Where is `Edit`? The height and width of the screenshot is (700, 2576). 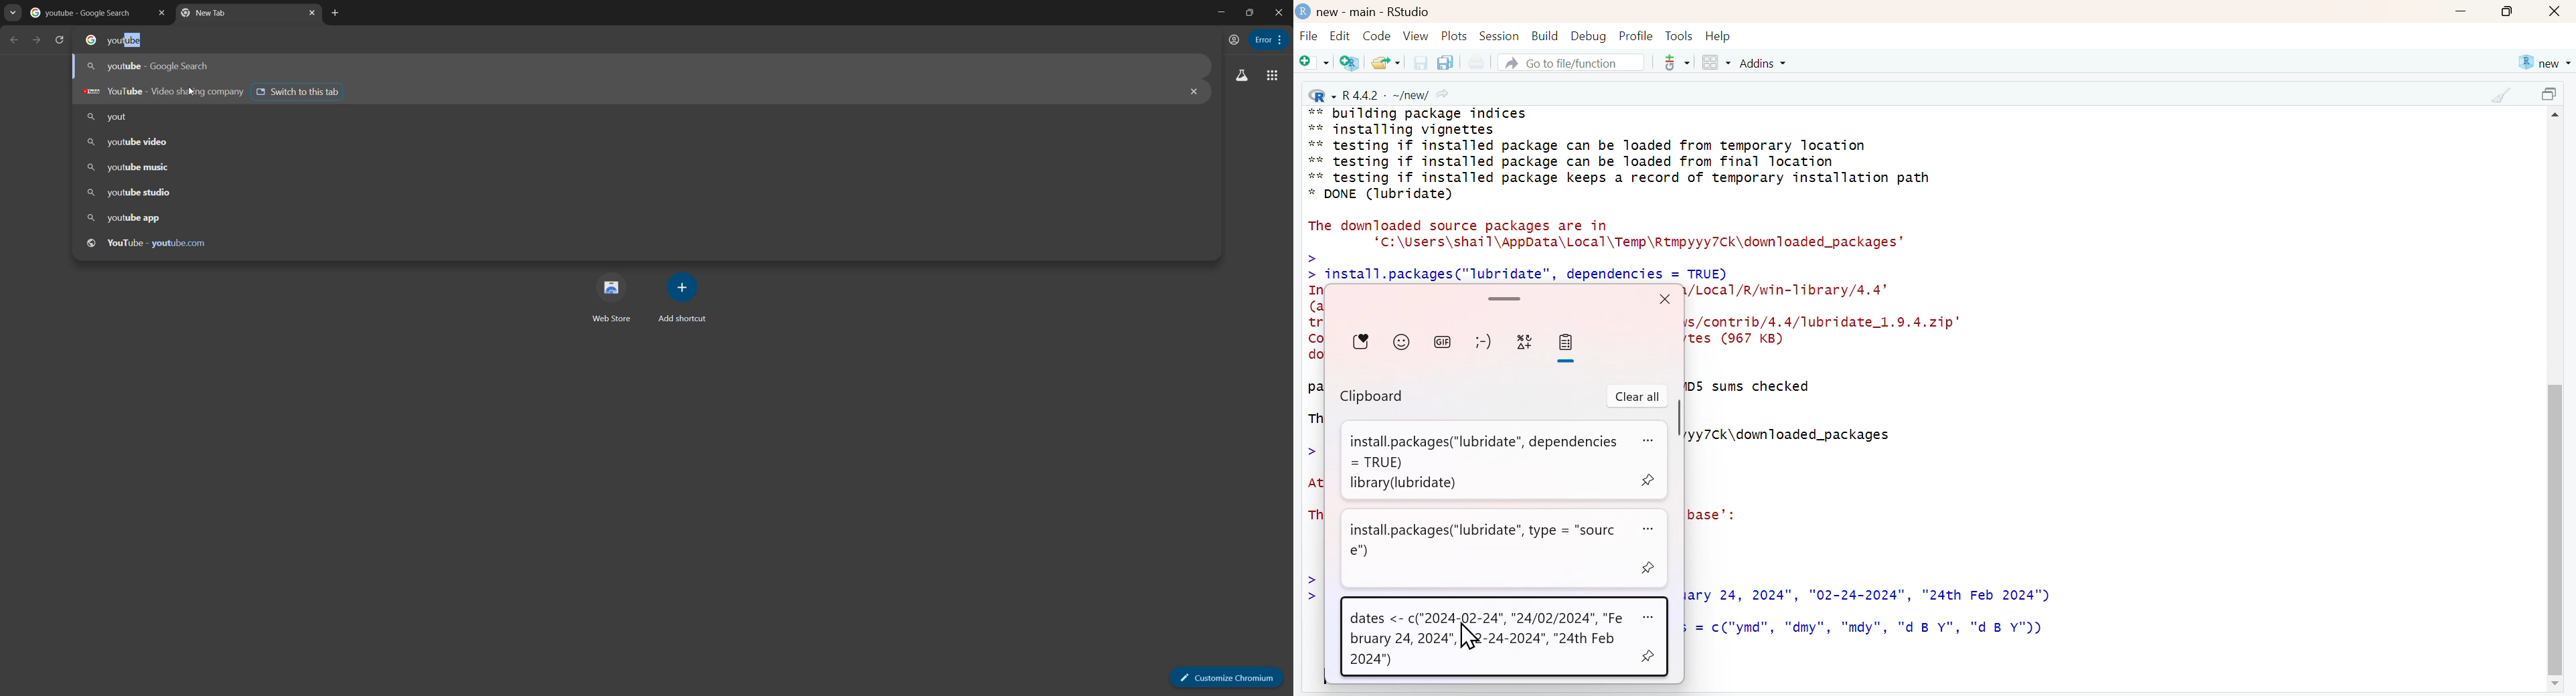 Edit is located at coordinates (1340, 35).